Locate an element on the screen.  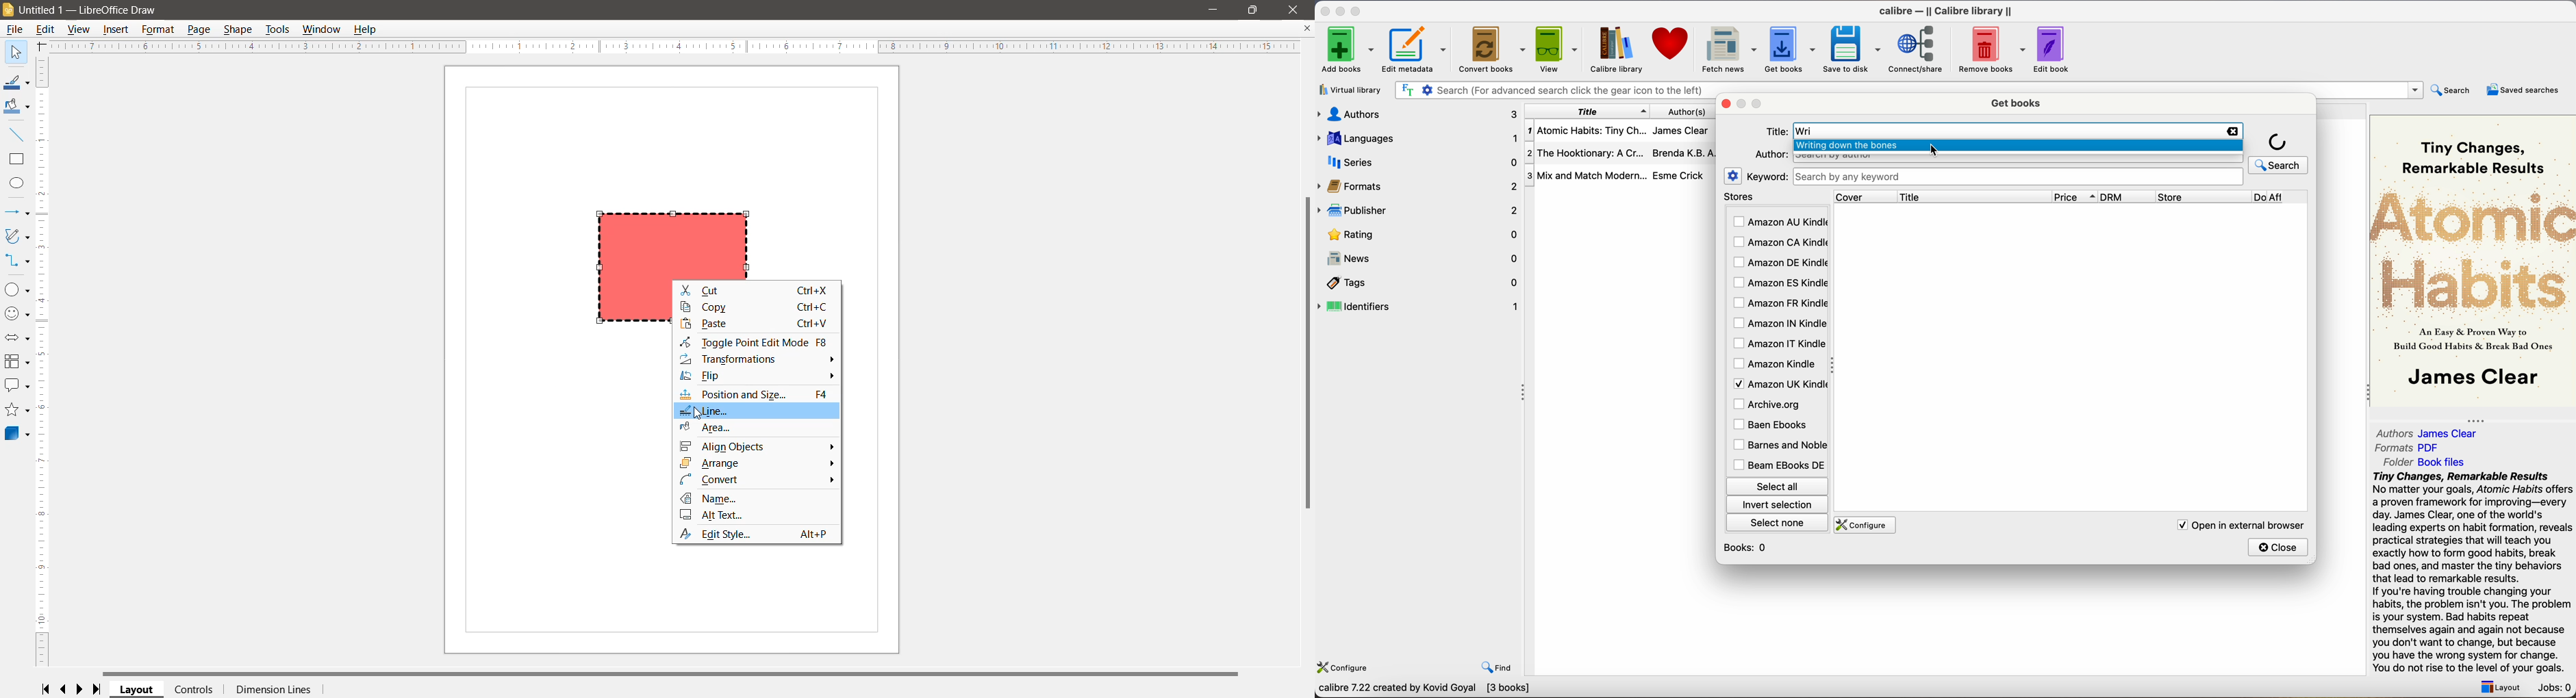
close is located at coordinates (2279, 547).